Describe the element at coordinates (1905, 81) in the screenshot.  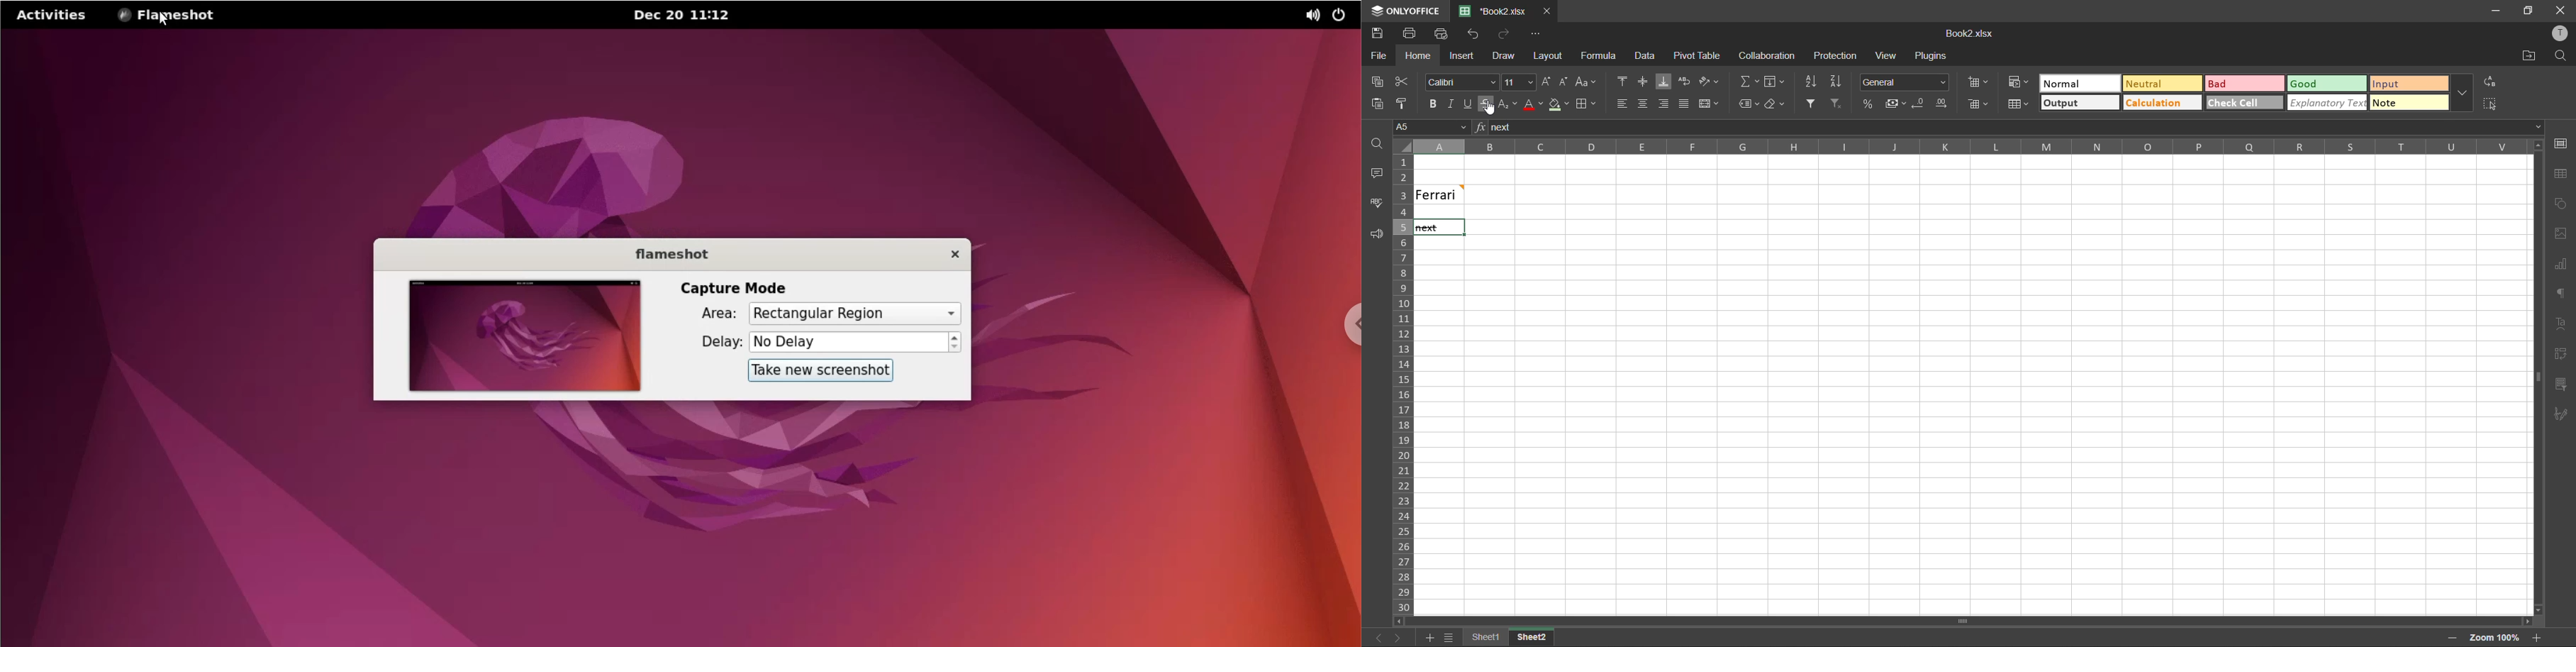
I see `number format` at that location.